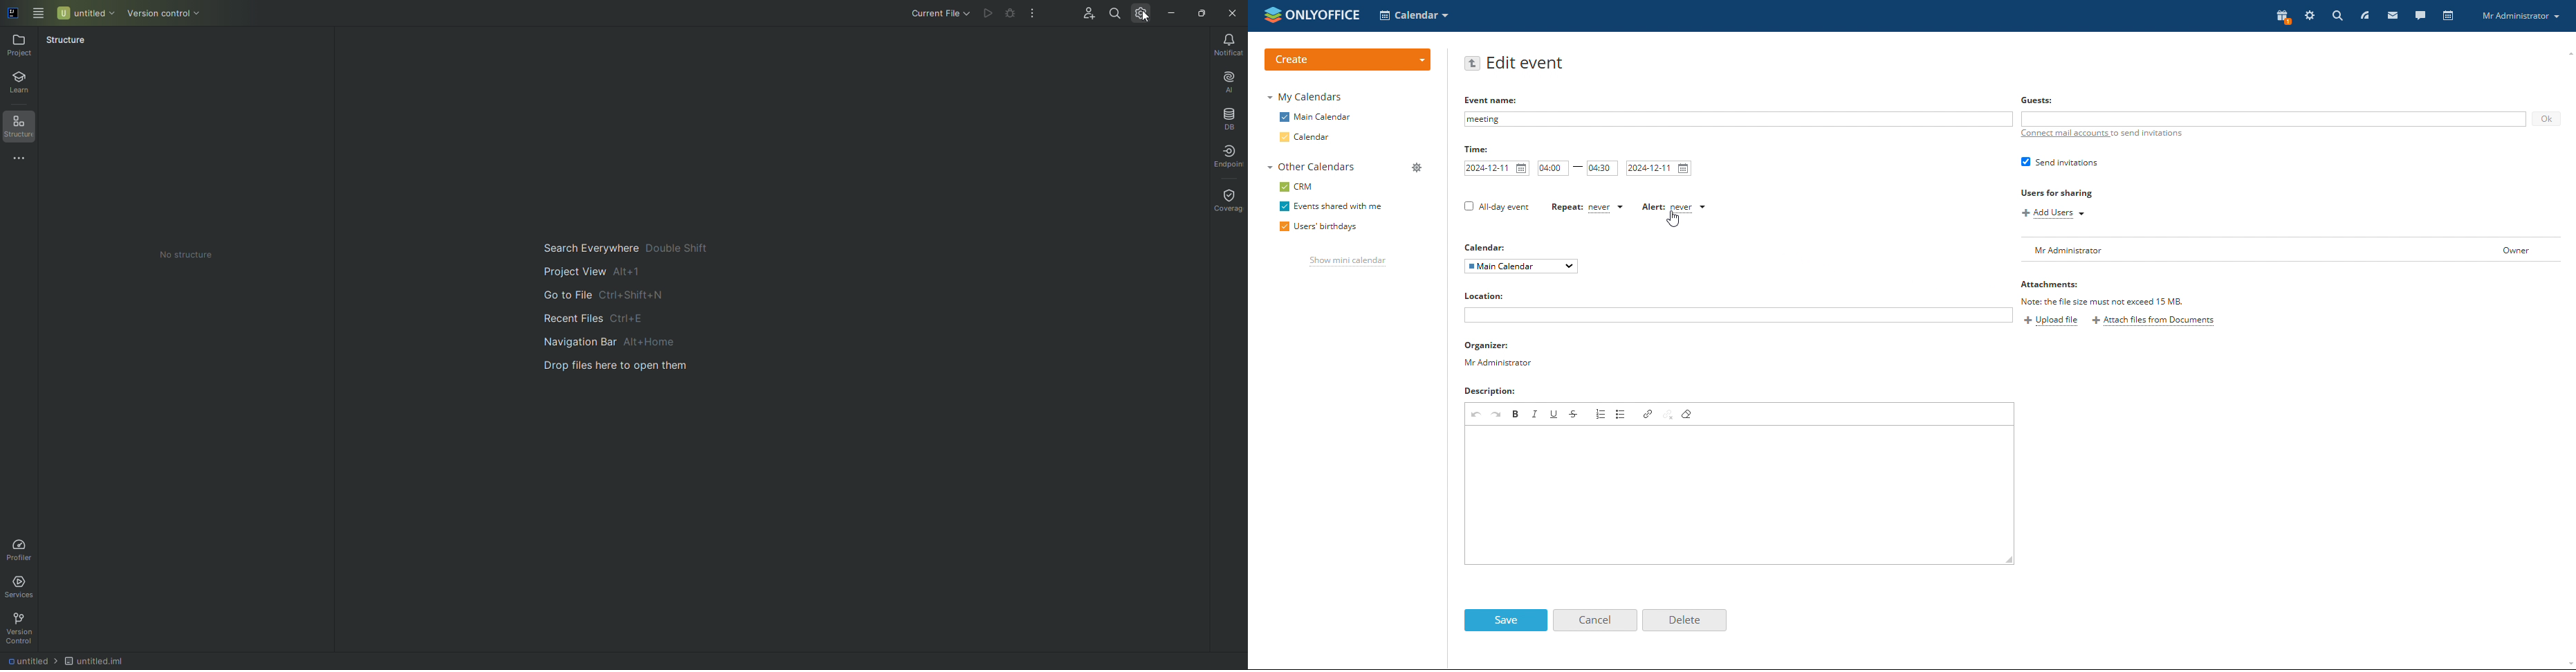  Describe the element at coordinates (2051, 321) in the screenshot. I see `upload files` at that location.